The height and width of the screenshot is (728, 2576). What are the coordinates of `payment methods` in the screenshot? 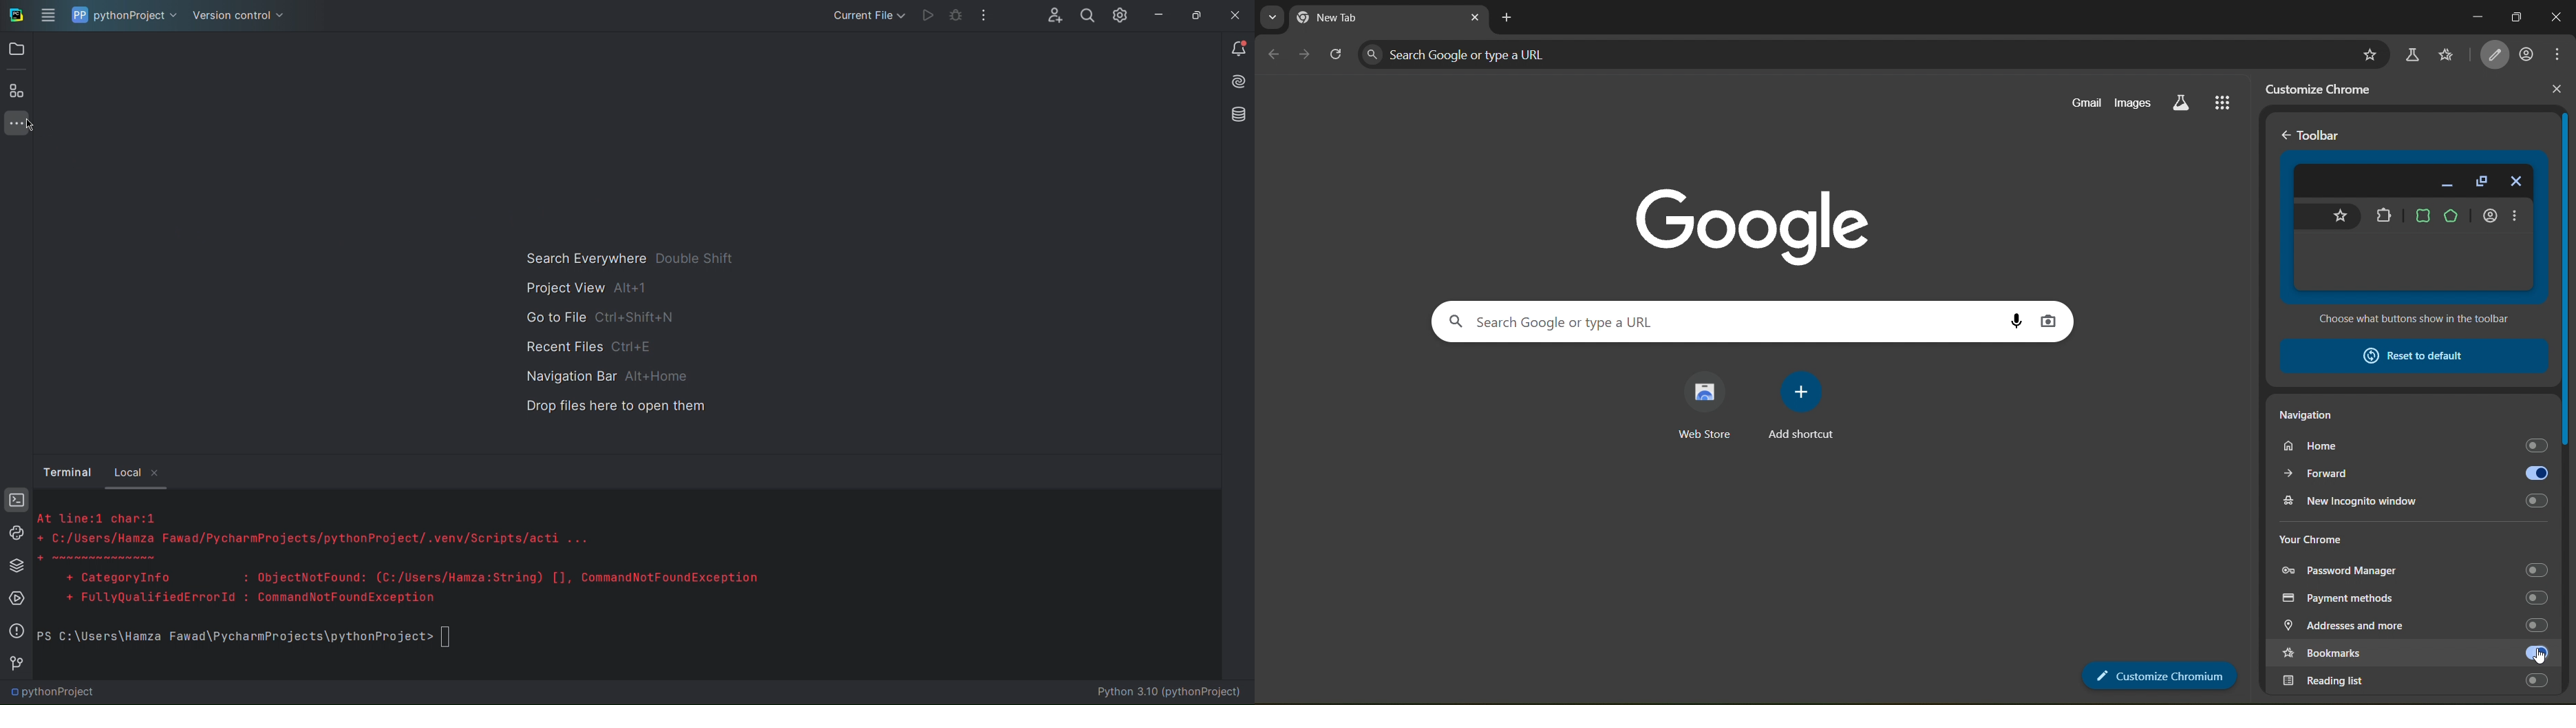 It's located at (2418, 598).